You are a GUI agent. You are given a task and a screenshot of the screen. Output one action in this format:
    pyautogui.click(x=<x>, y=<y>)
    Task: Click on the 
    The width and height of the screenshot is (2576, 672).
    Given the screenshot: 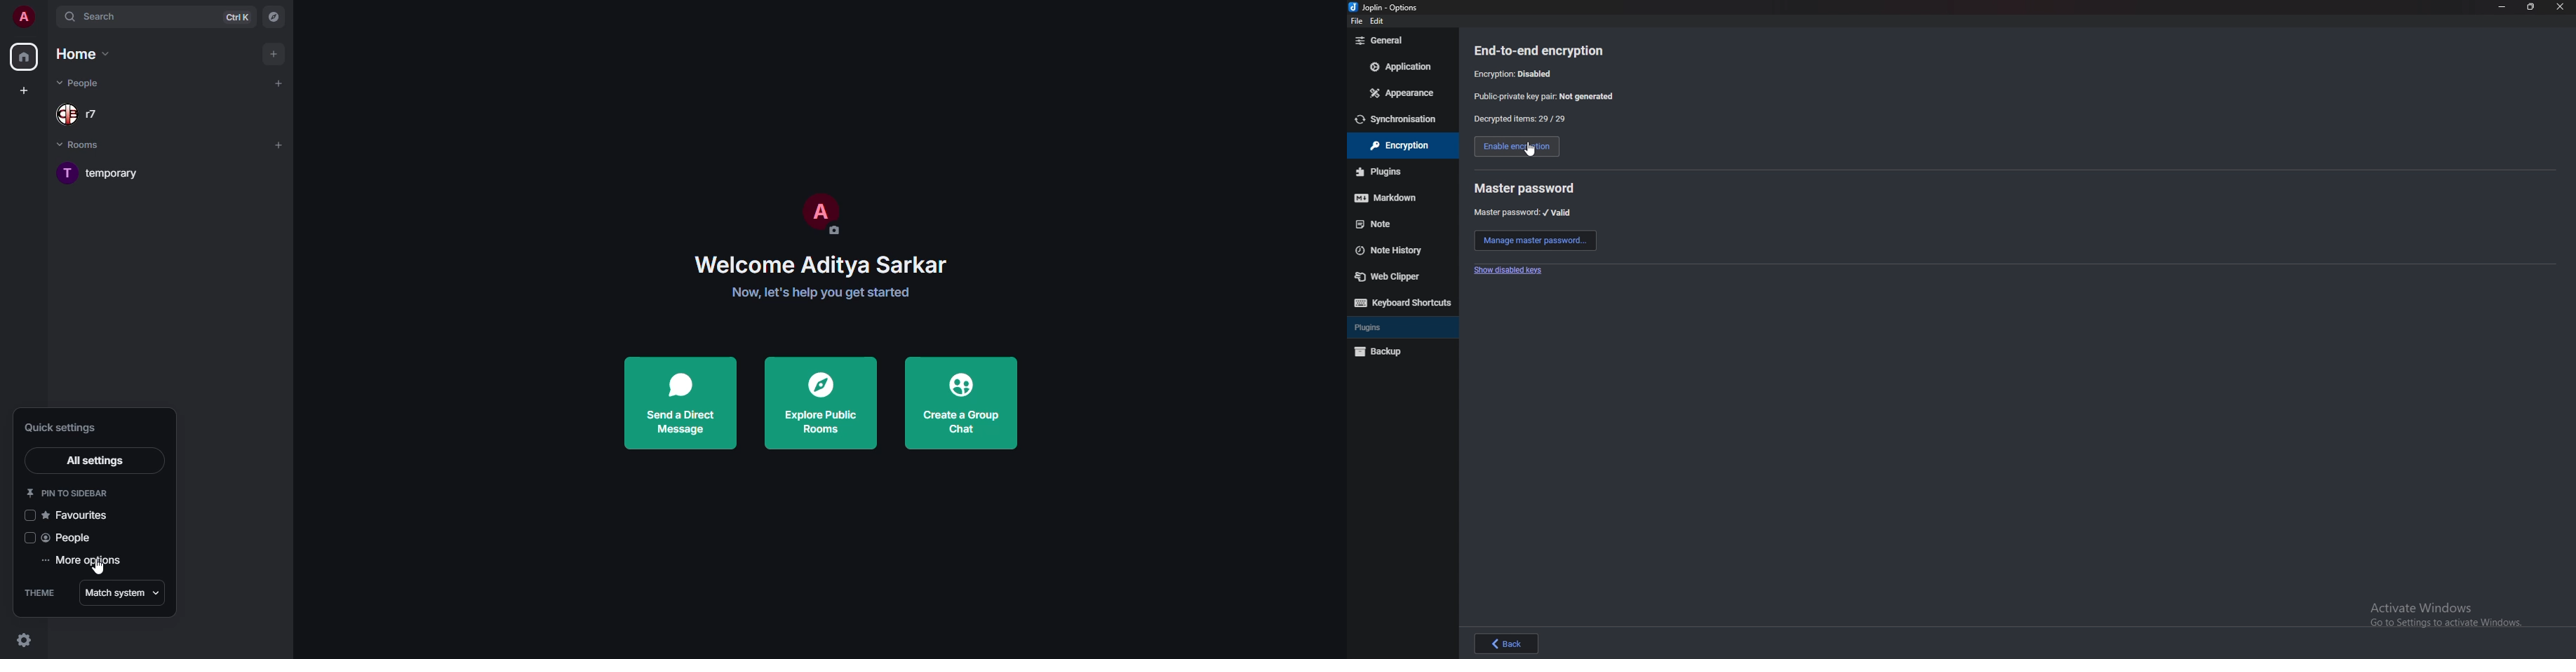 What is the action you would take?
    pyautogui.click(x=1394, y=120)
    